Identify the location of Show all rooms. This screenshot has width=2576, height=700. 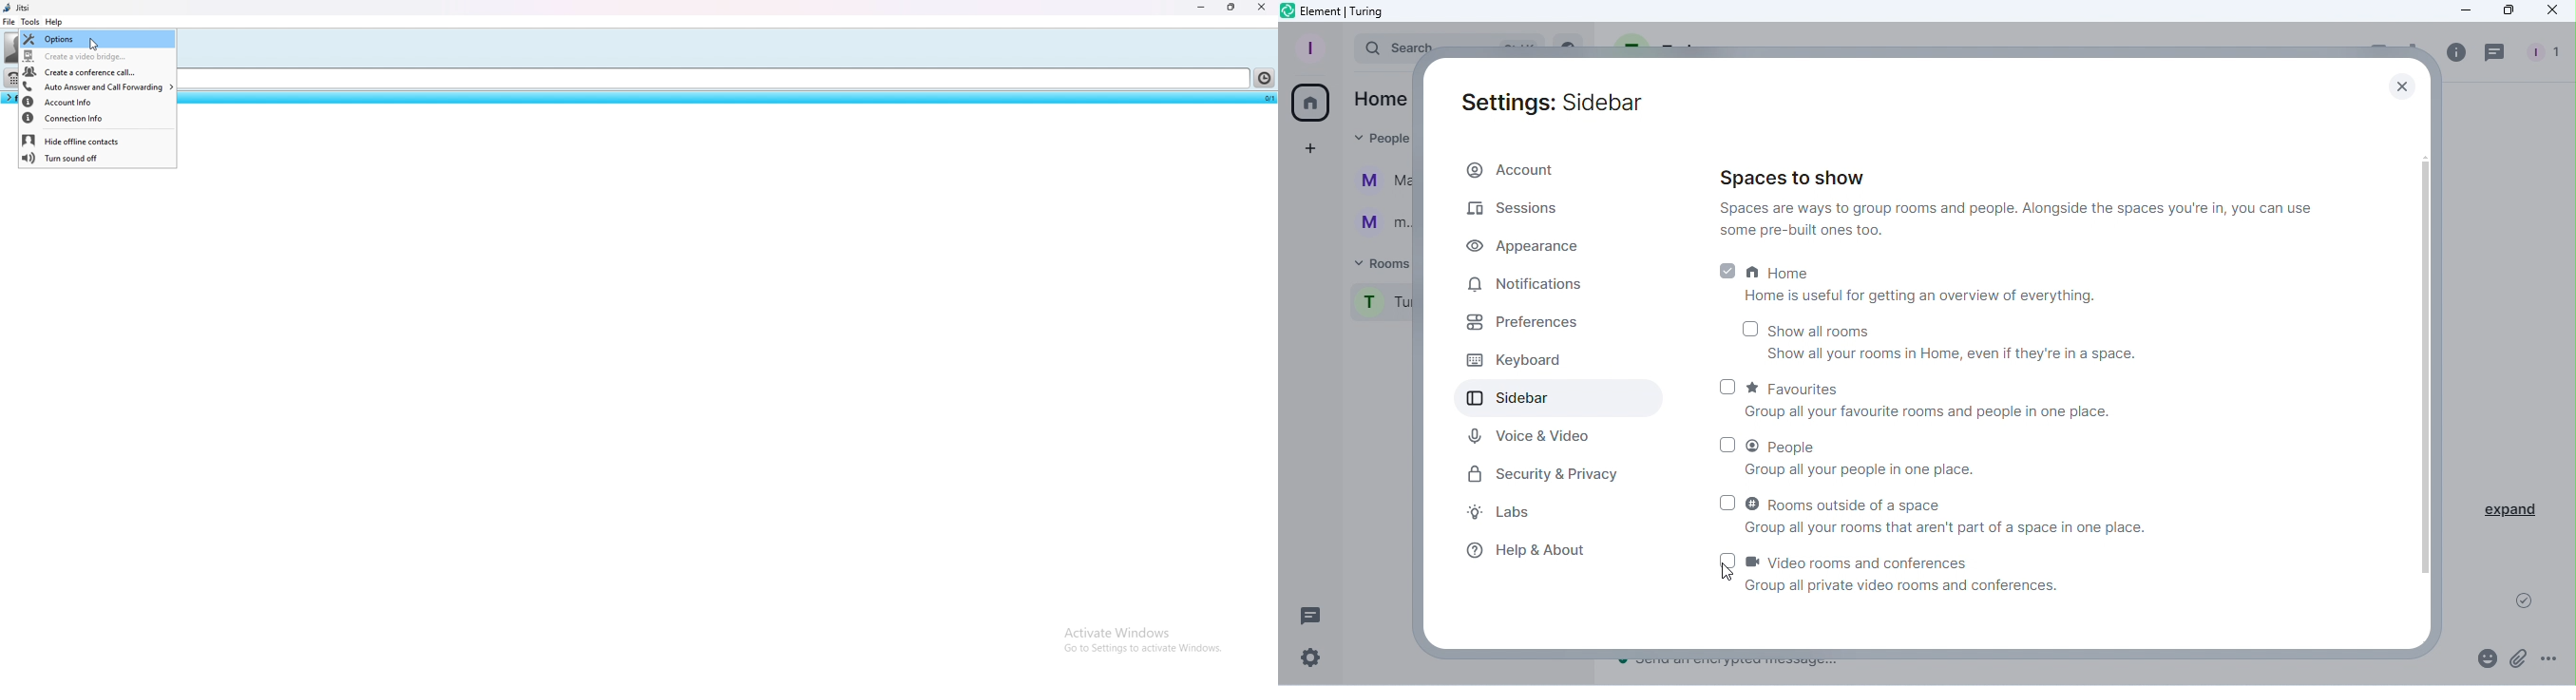
(1928, 340).